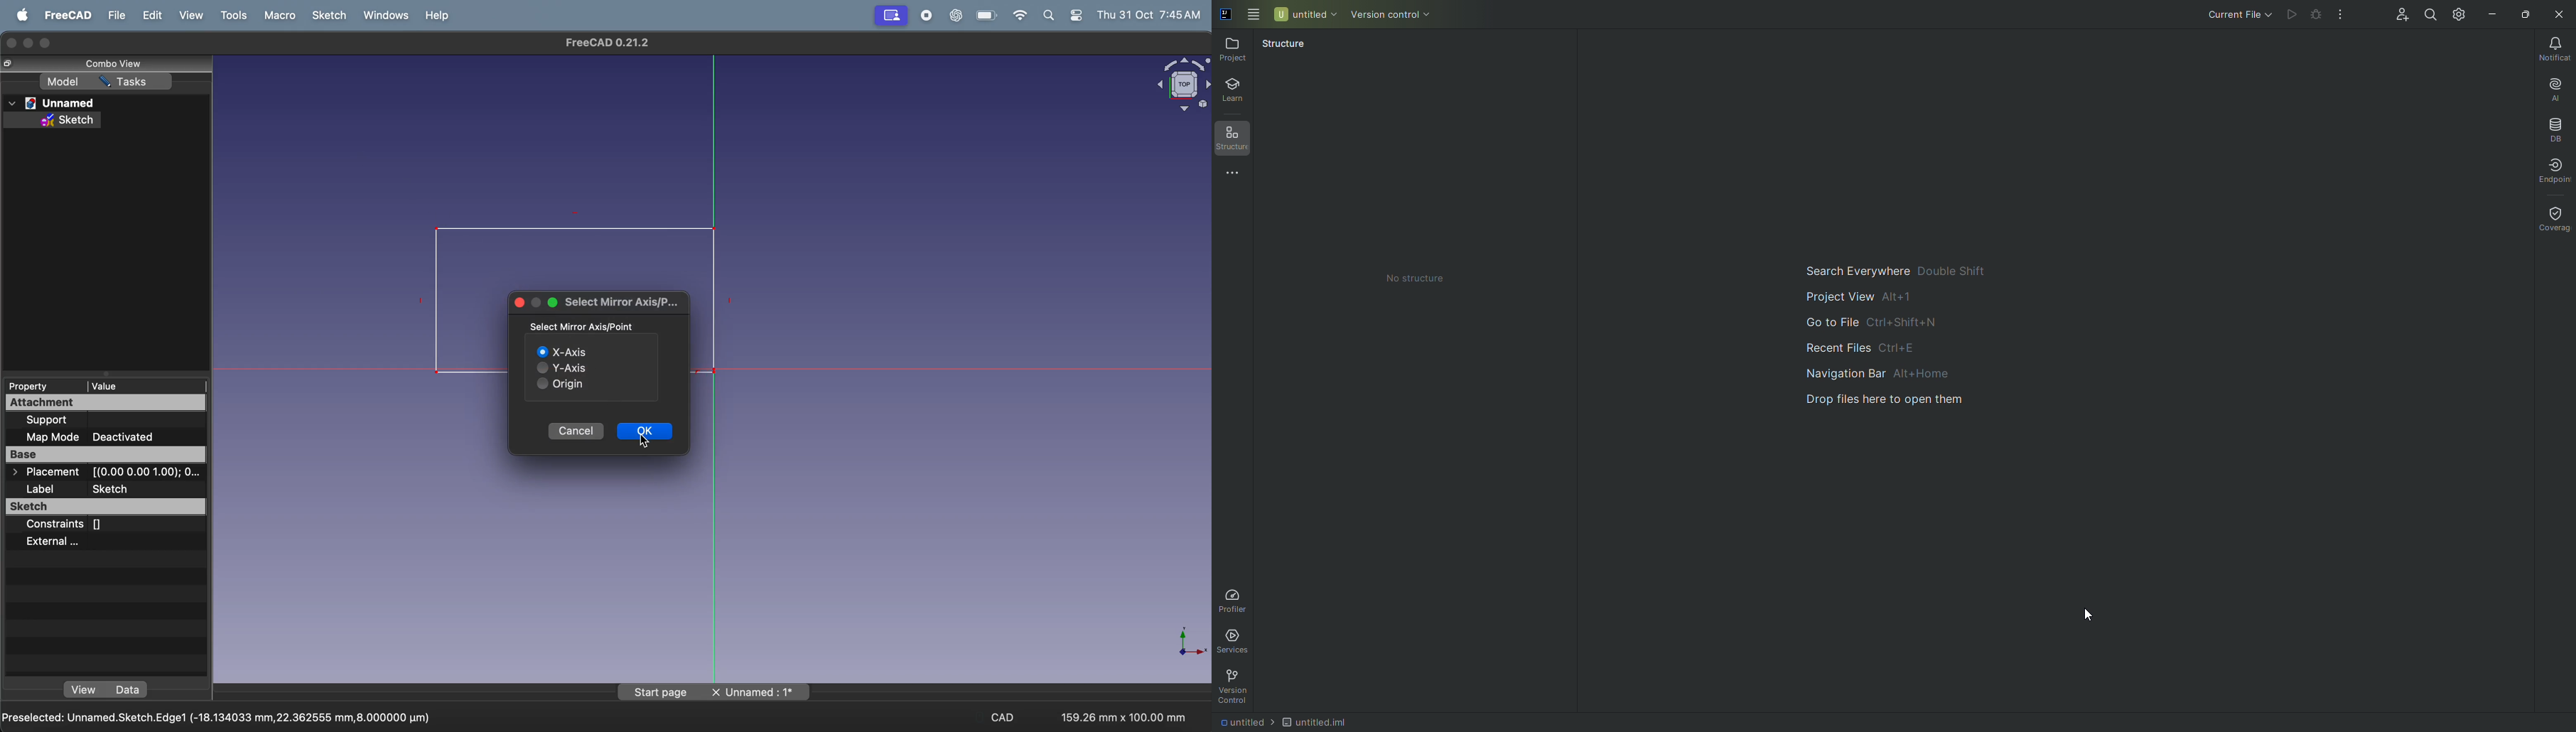 The height and width of the screenshot is (756, 2576). Describe the element at coordinates (2430, 16) in the screenshot. I see `Search` at that location.